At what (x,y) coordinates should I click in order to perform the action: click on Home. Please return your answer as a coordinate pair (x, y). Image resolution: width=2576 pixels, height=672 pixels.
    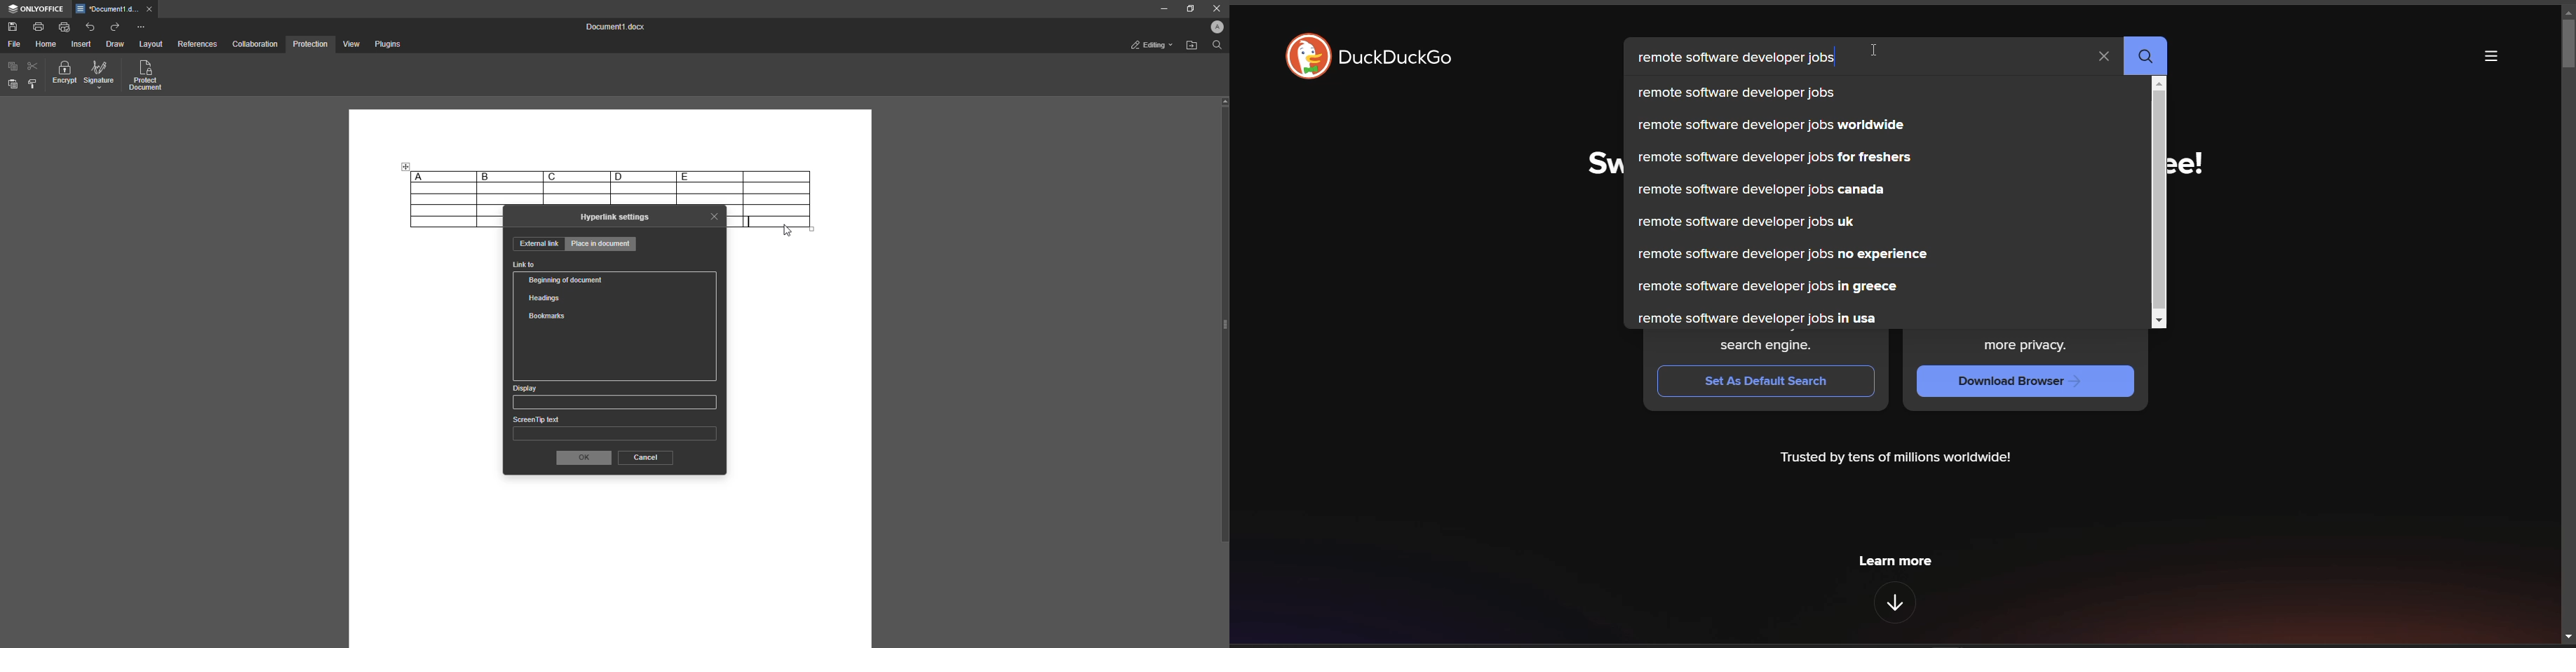
    Looking at the image, I should click on (47, 44).